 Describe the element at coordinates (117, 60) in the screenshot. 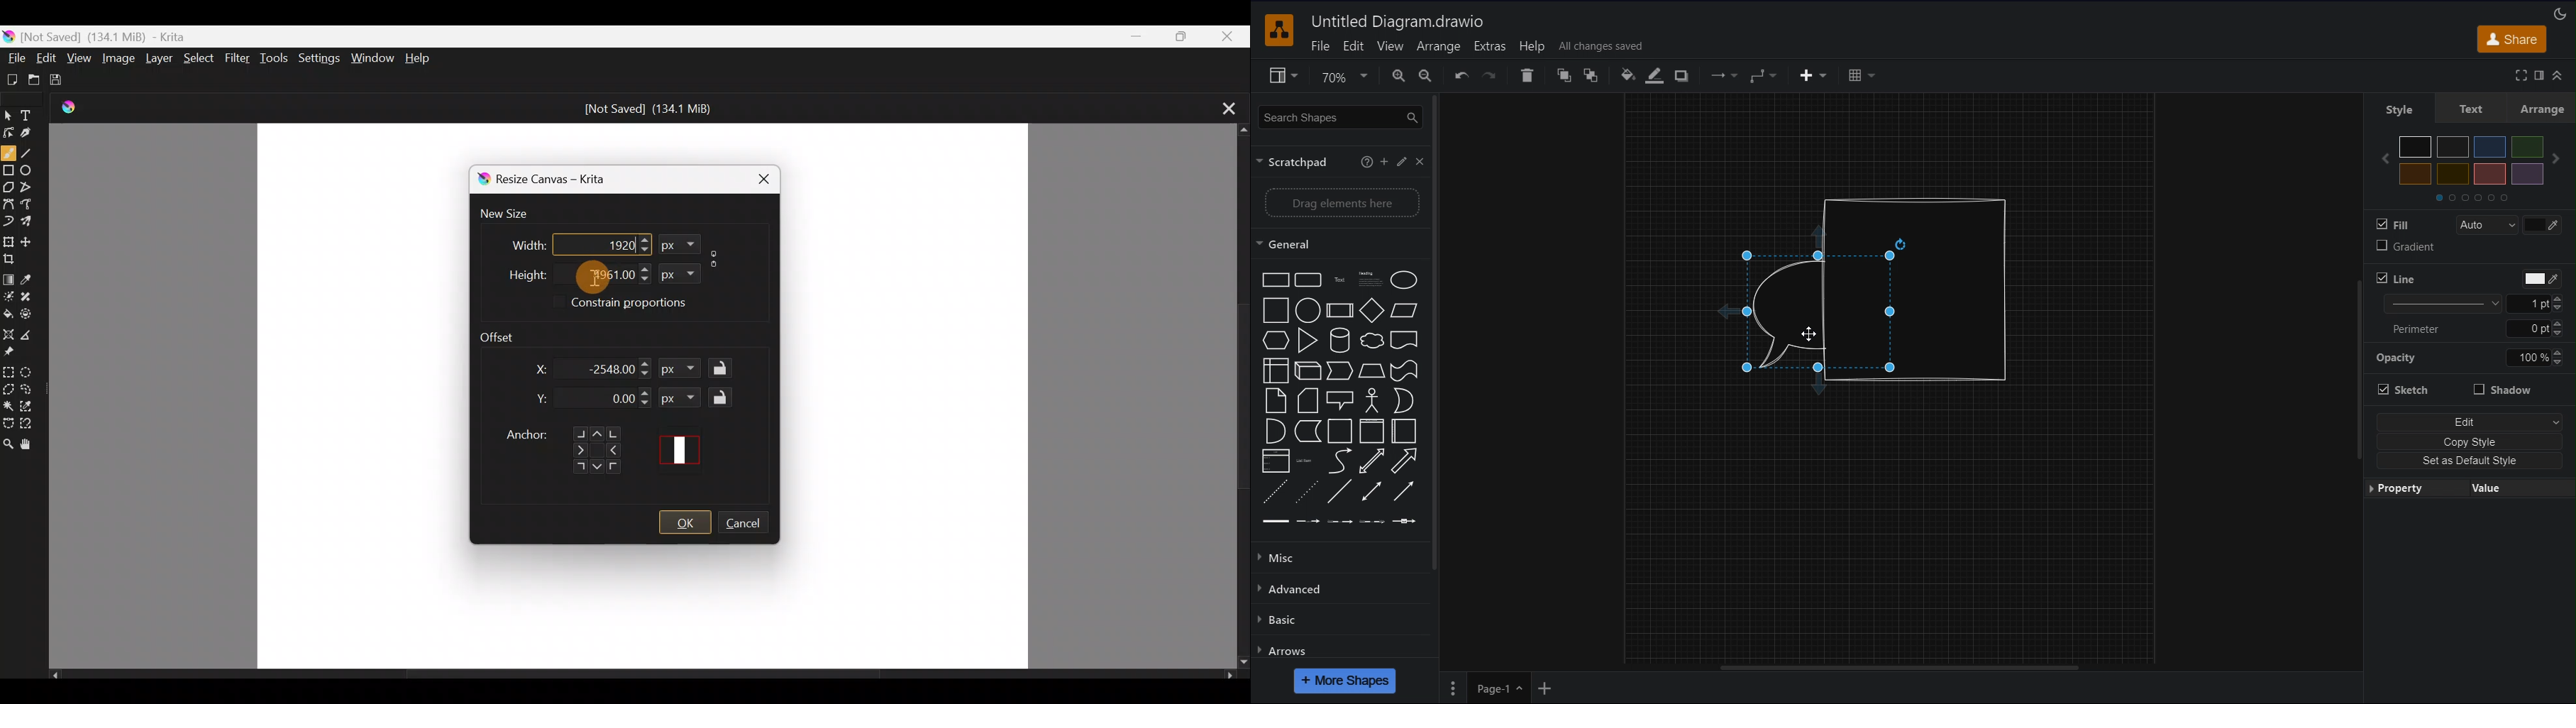

I see `Image` at that location.